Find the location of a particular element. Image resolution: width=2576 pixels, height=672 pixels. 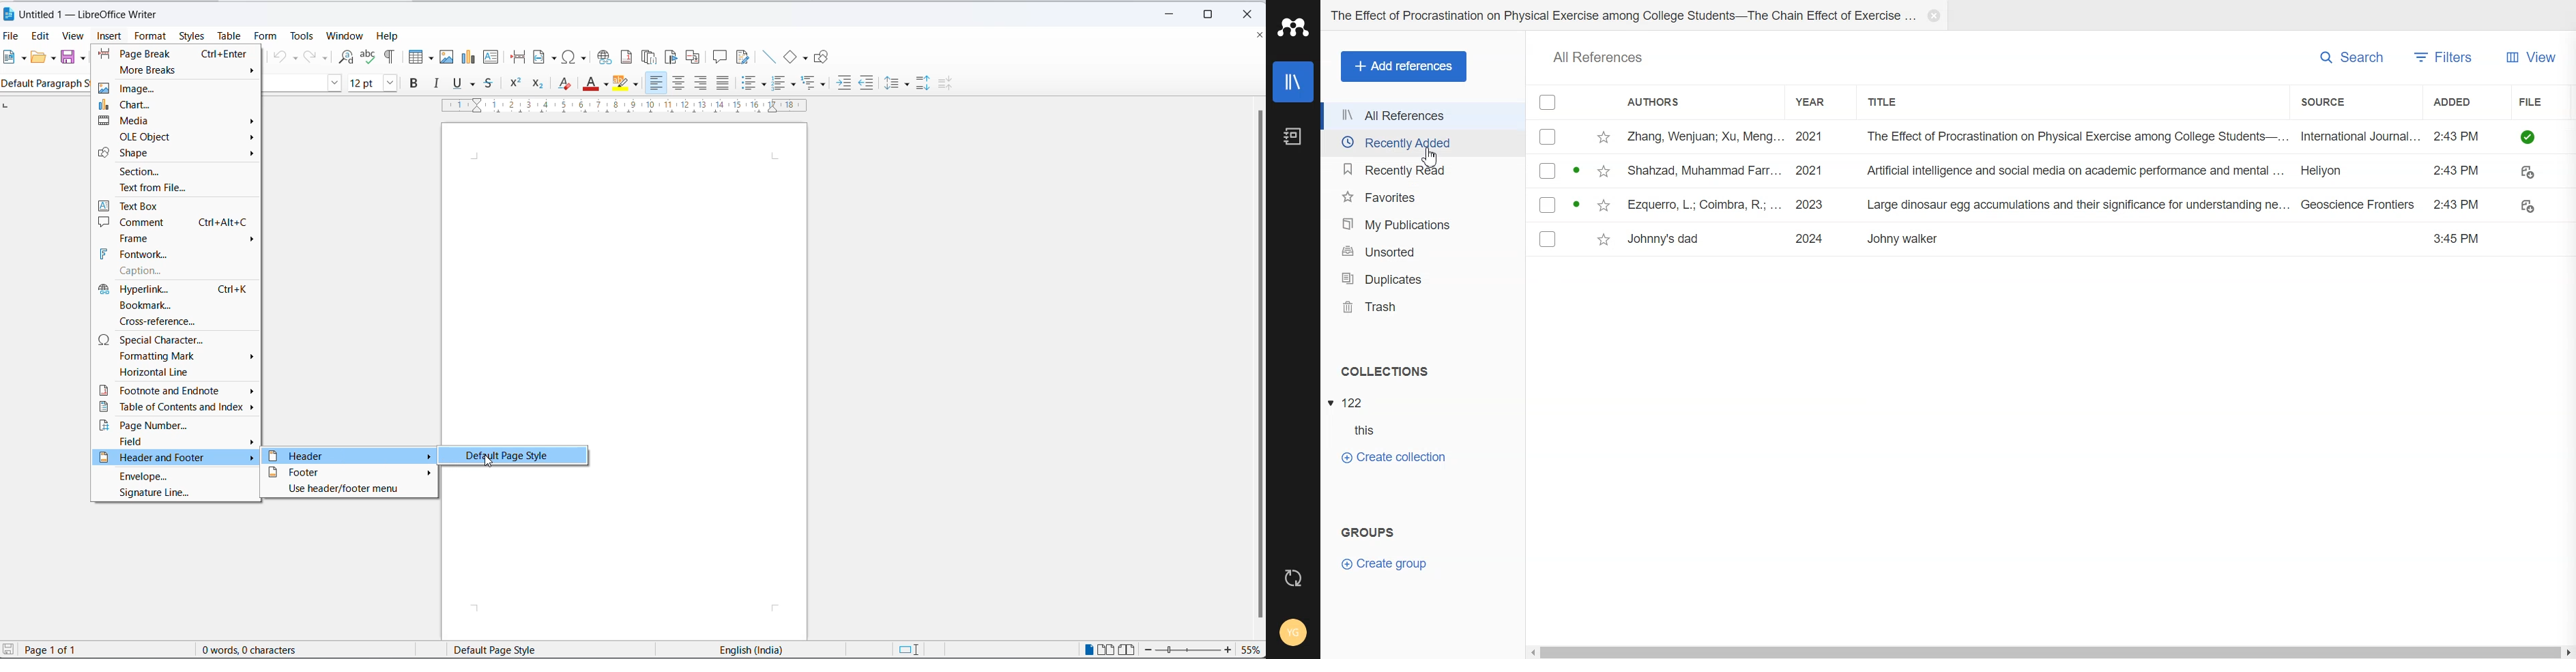

standard selection is located at coordinates (911, 650).